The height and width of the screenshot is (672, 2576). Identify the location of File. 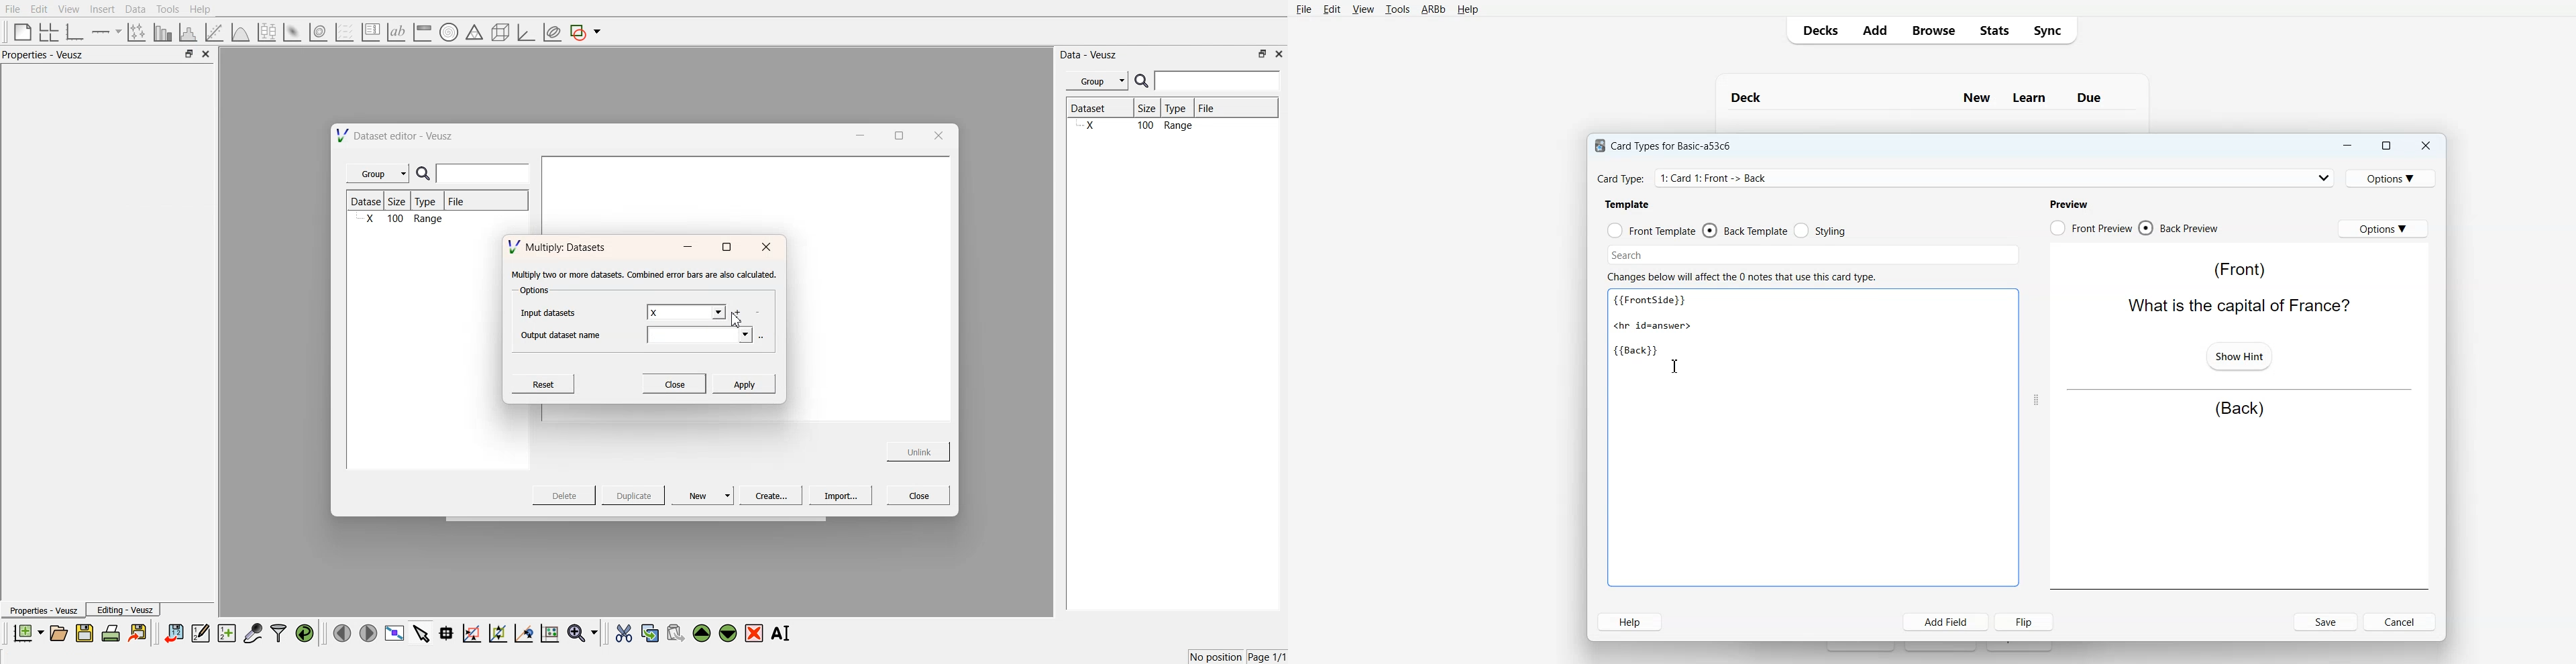
(1303, 9).